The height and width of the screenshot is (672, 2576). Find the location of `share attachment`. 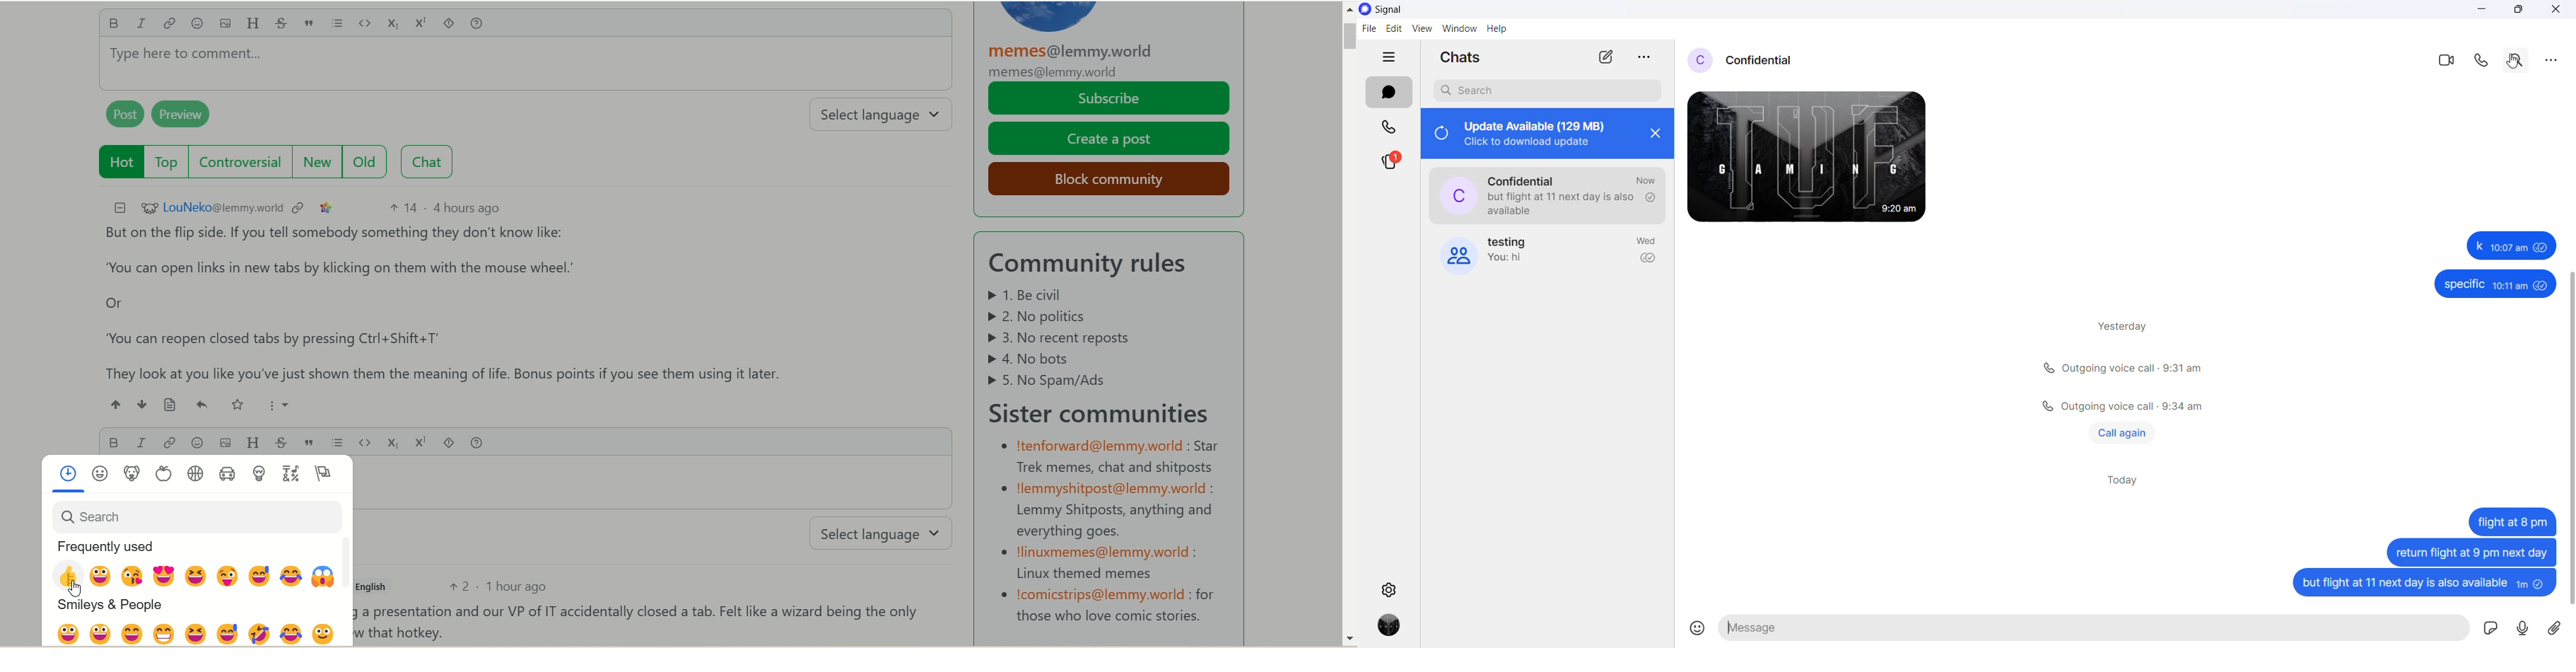

share attachment is located at coordinates (2560, 630).